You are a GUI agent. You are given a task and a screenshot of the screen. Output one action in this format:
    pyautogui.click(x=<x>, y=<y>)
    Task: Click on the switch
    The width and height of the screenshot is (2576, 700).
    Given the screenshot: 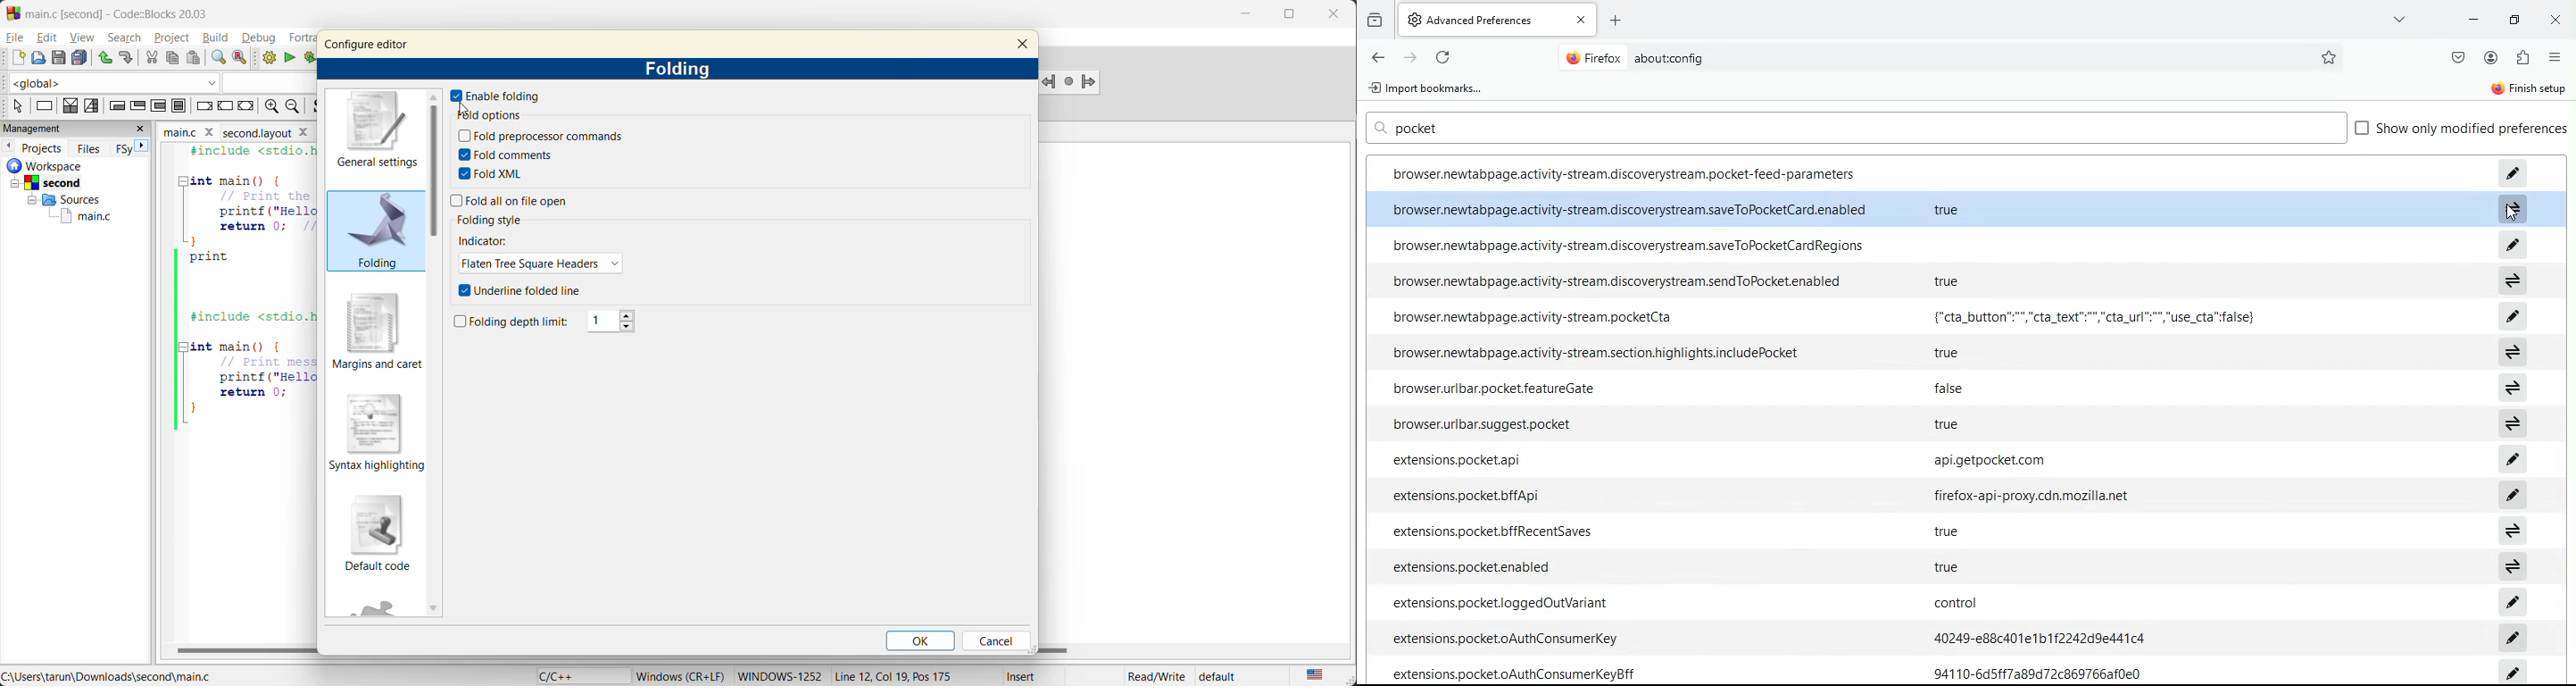 What is the action you would take?
    pyautogui.click(x=2511, y=351)
    